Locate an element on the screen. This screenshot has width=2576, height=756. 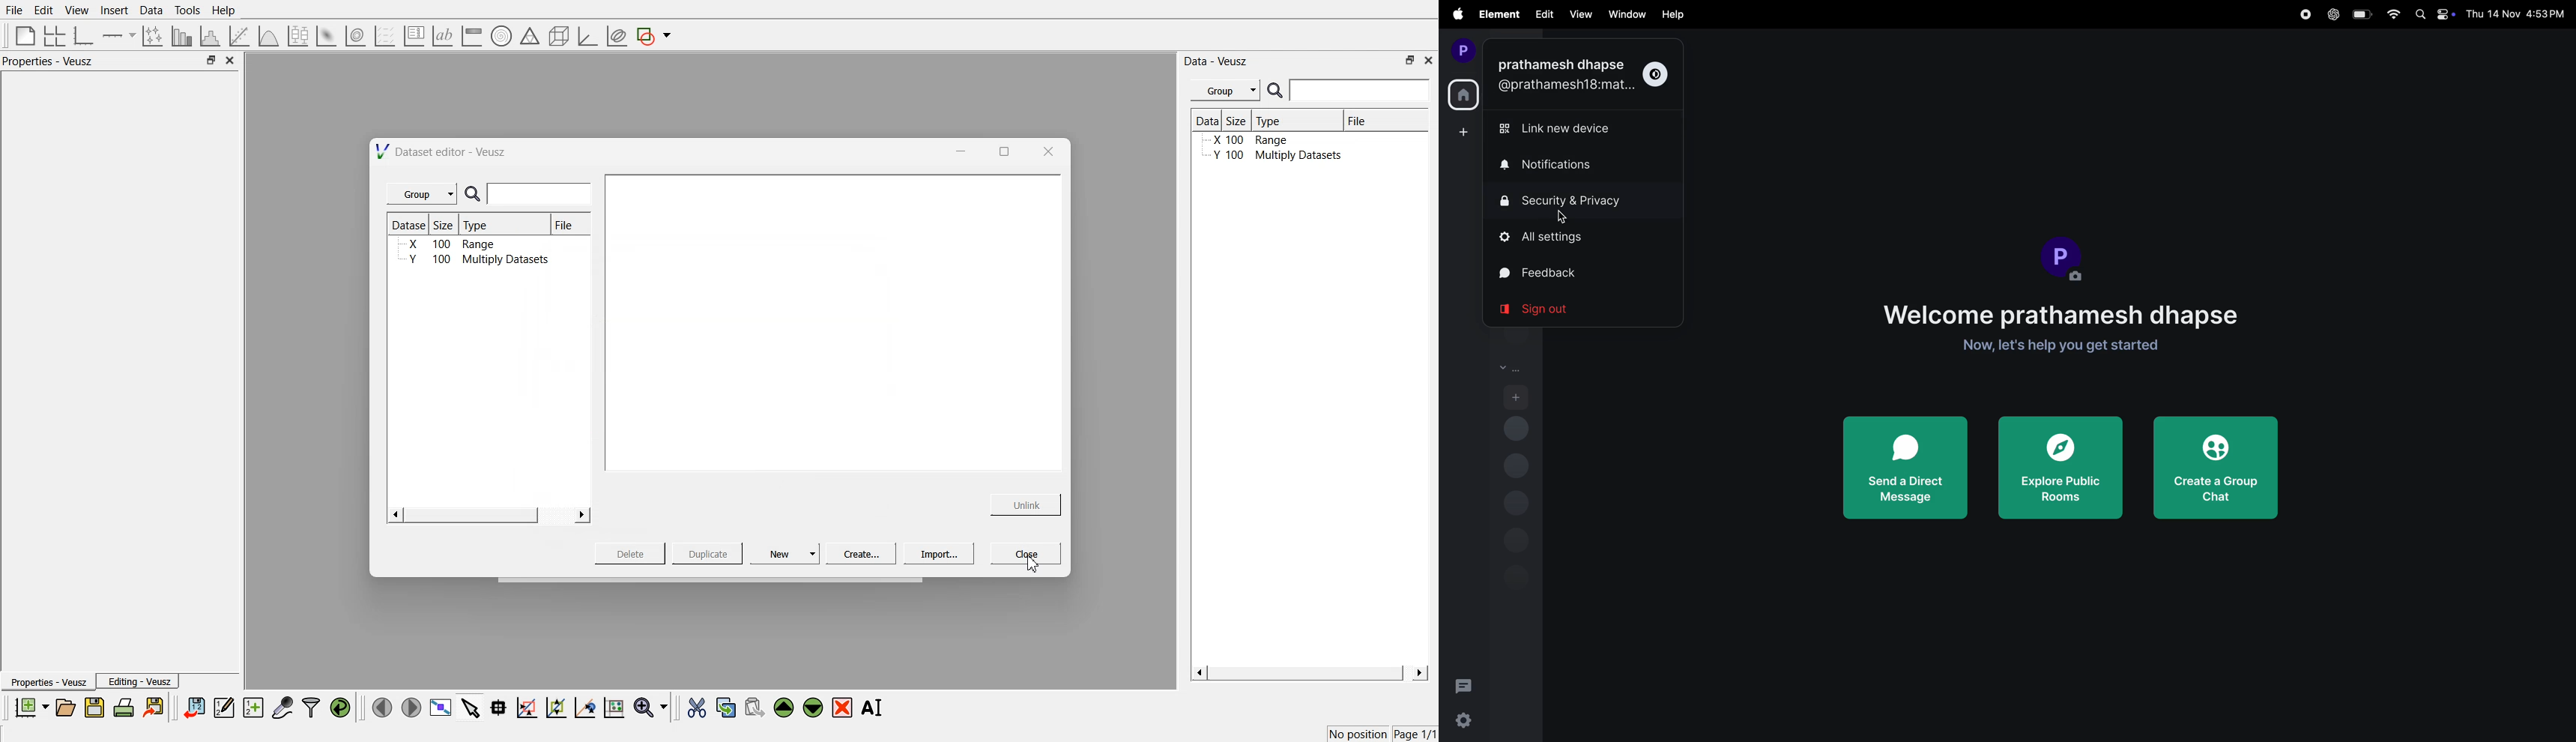
plot key is located at coordinates (414, 36).